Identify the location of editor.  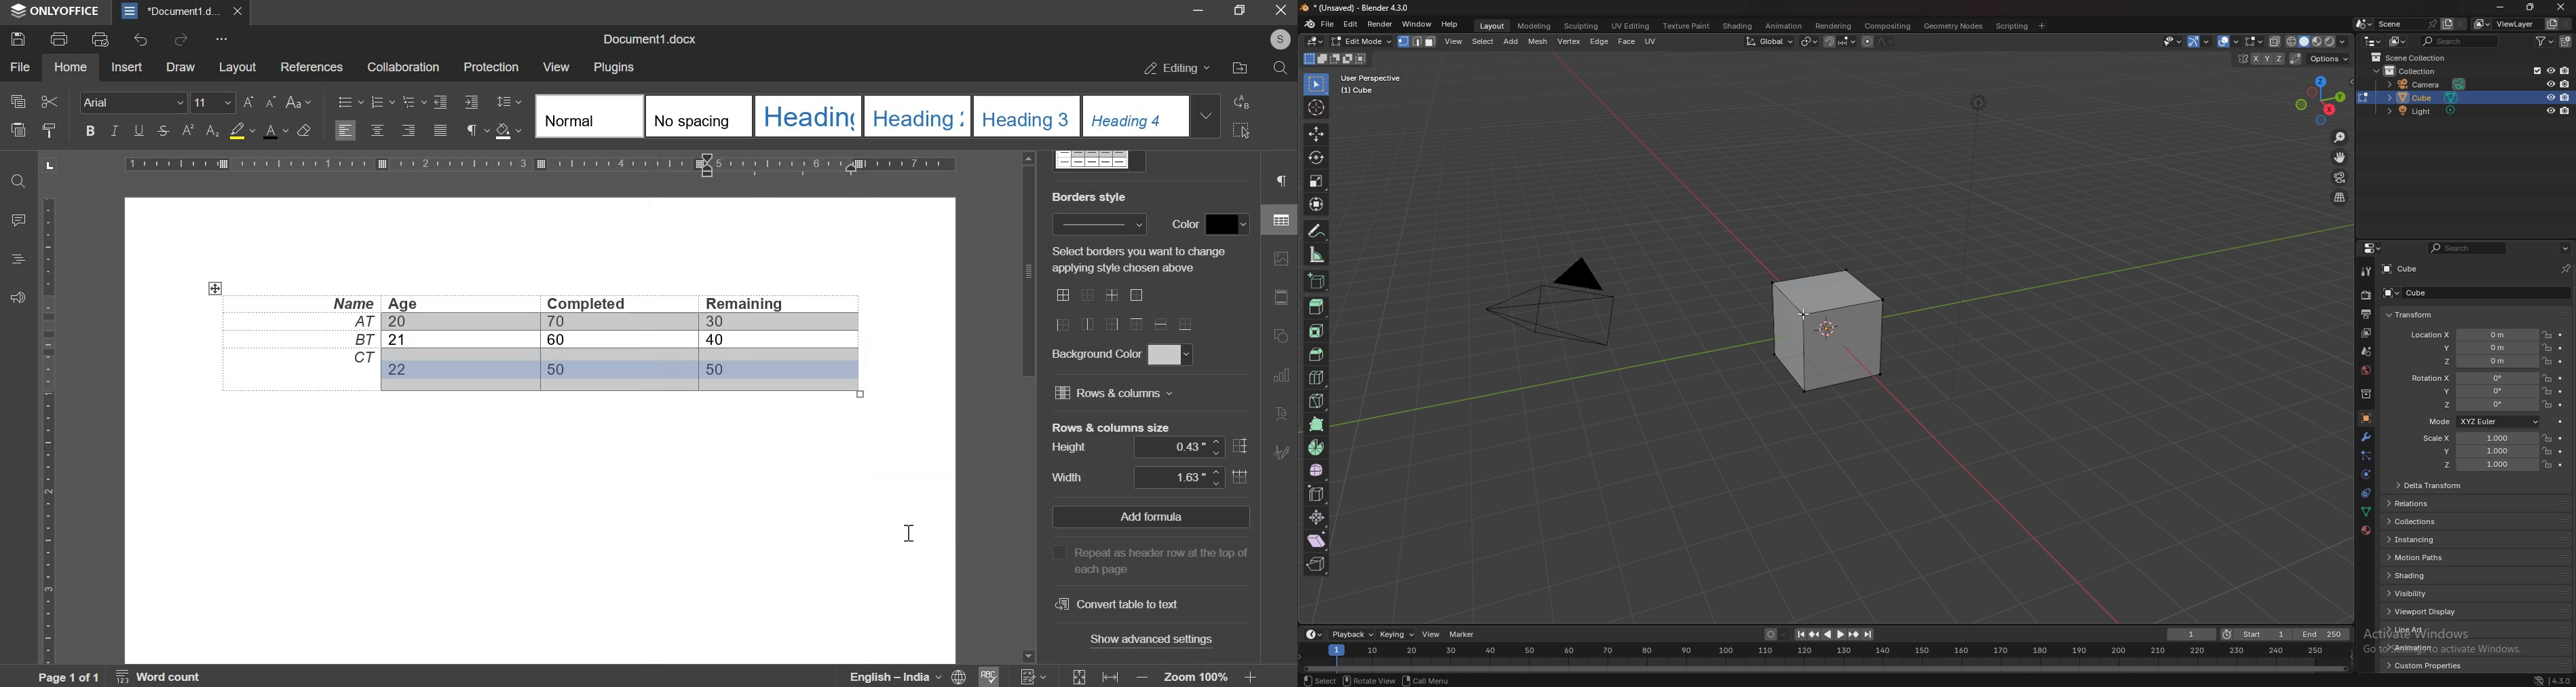
(2373, 248).